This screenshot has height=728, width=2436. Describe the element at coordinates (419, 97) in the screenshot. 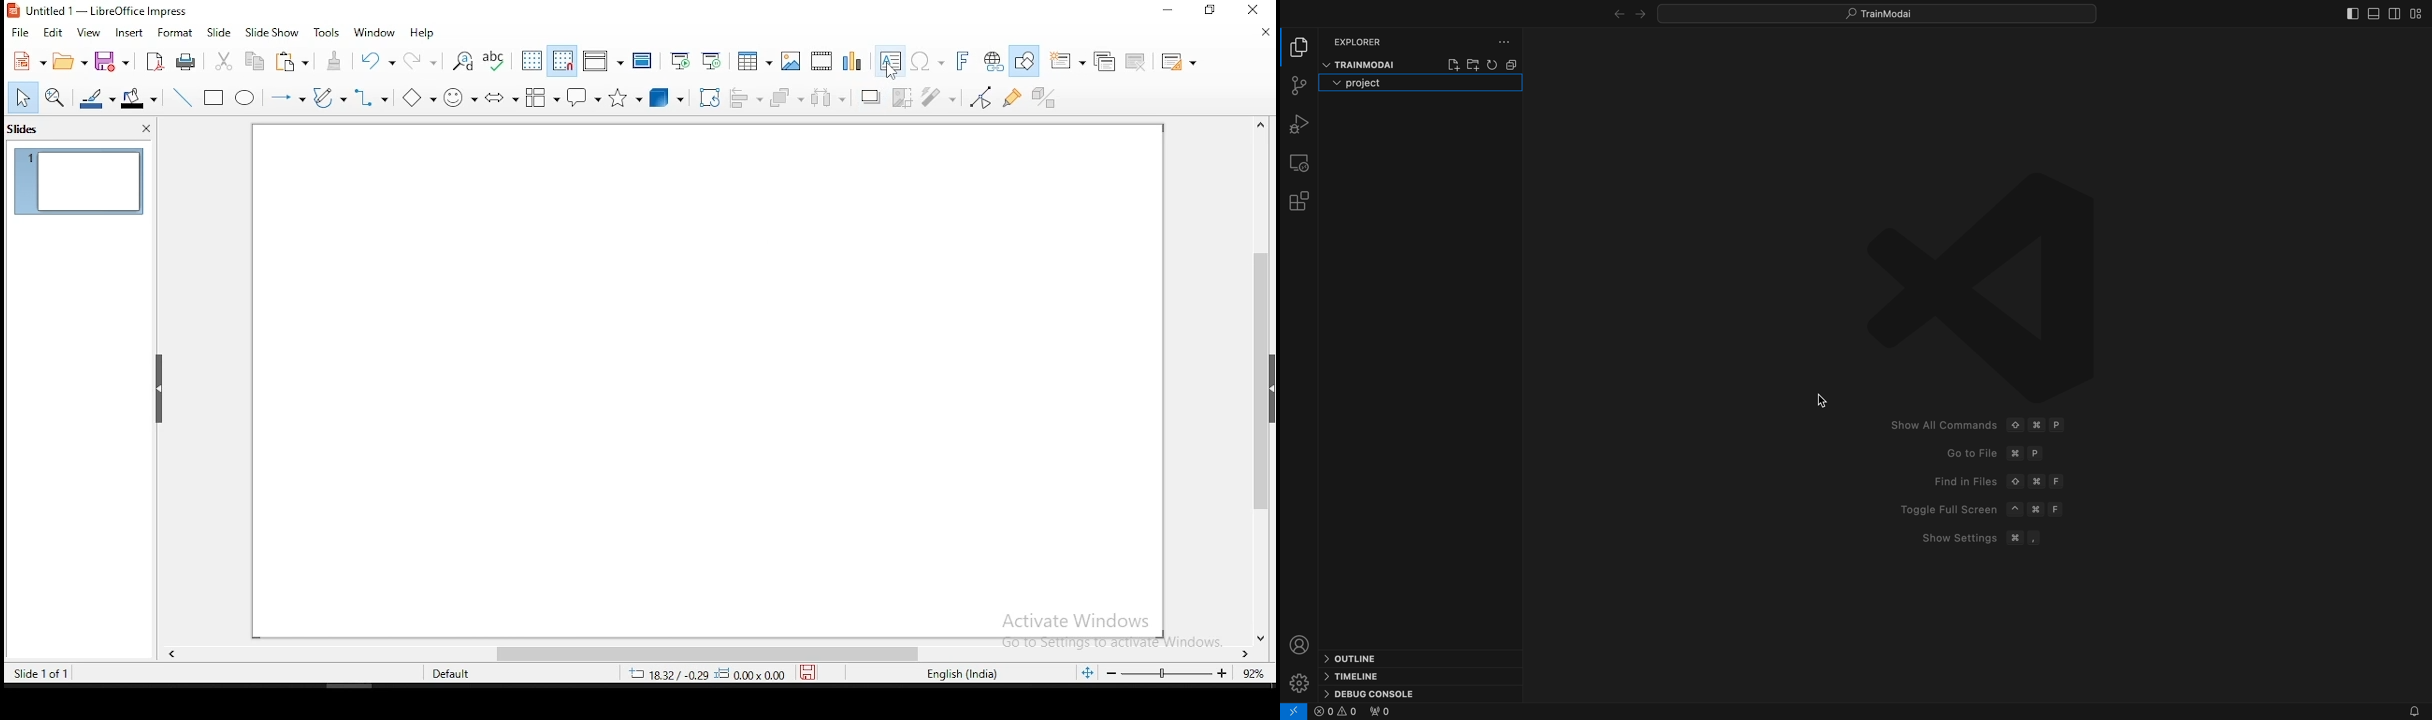

I see `basic shapes` at that location.